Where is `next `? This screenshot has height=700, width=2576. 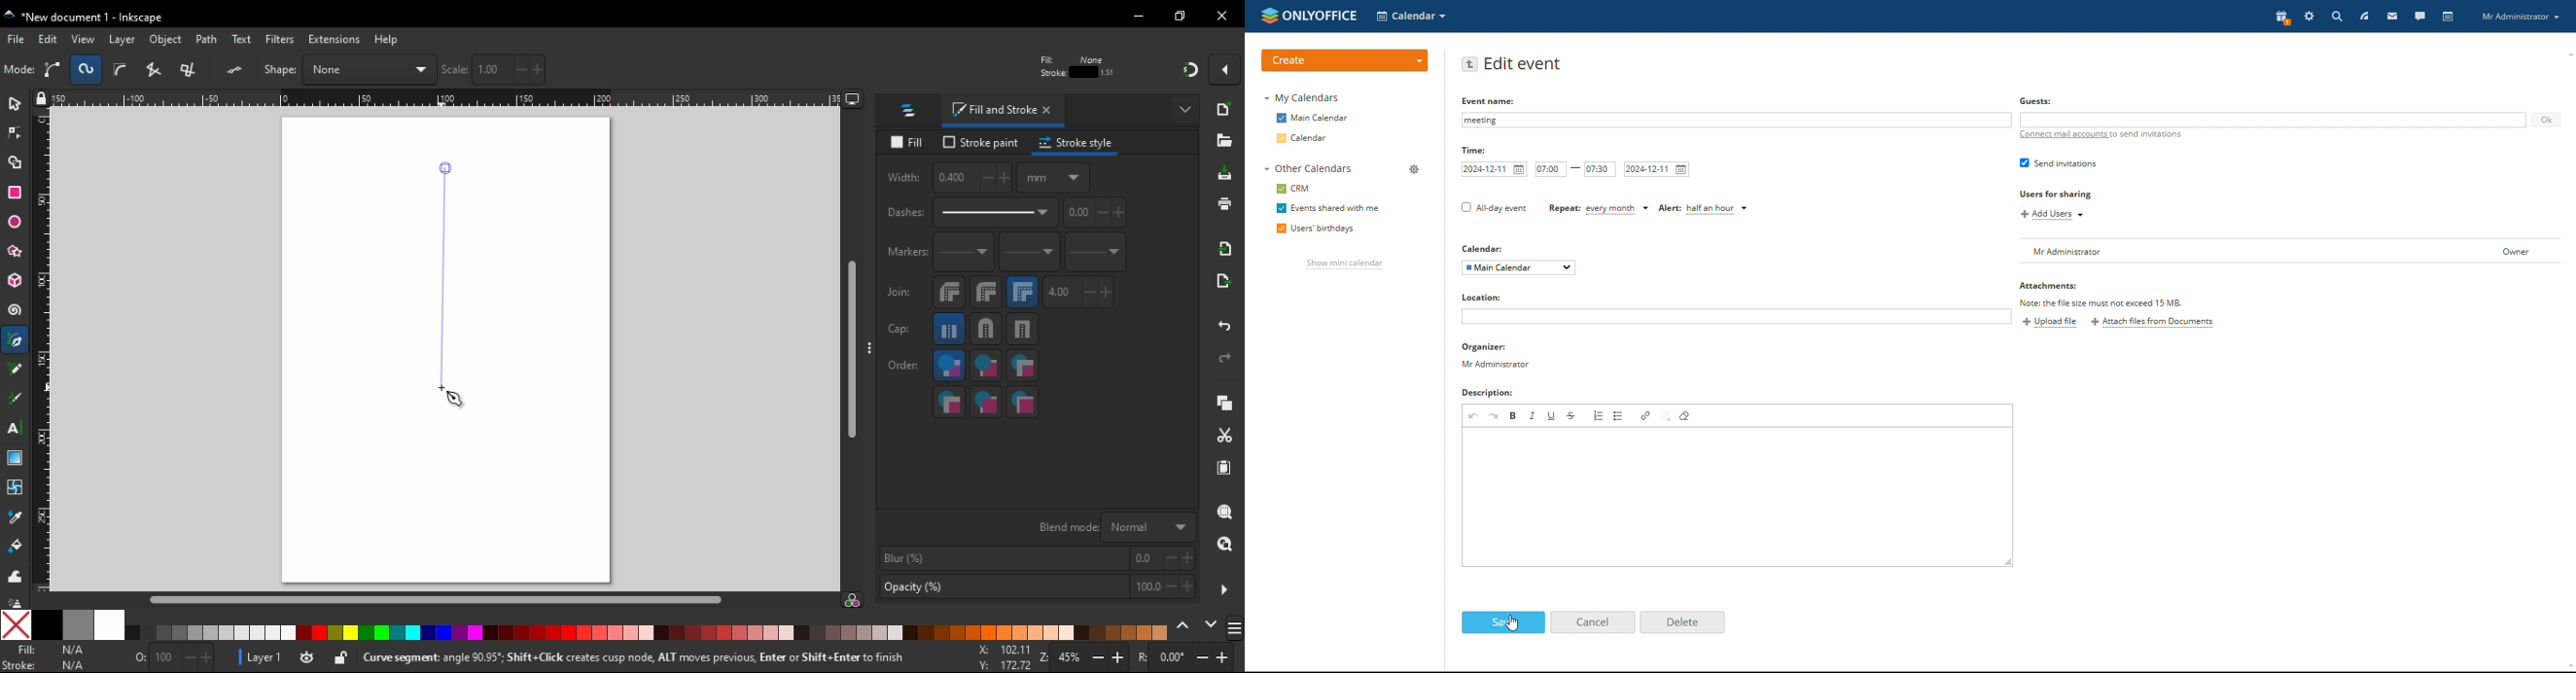 next  is located at coordinates (1212, 626).